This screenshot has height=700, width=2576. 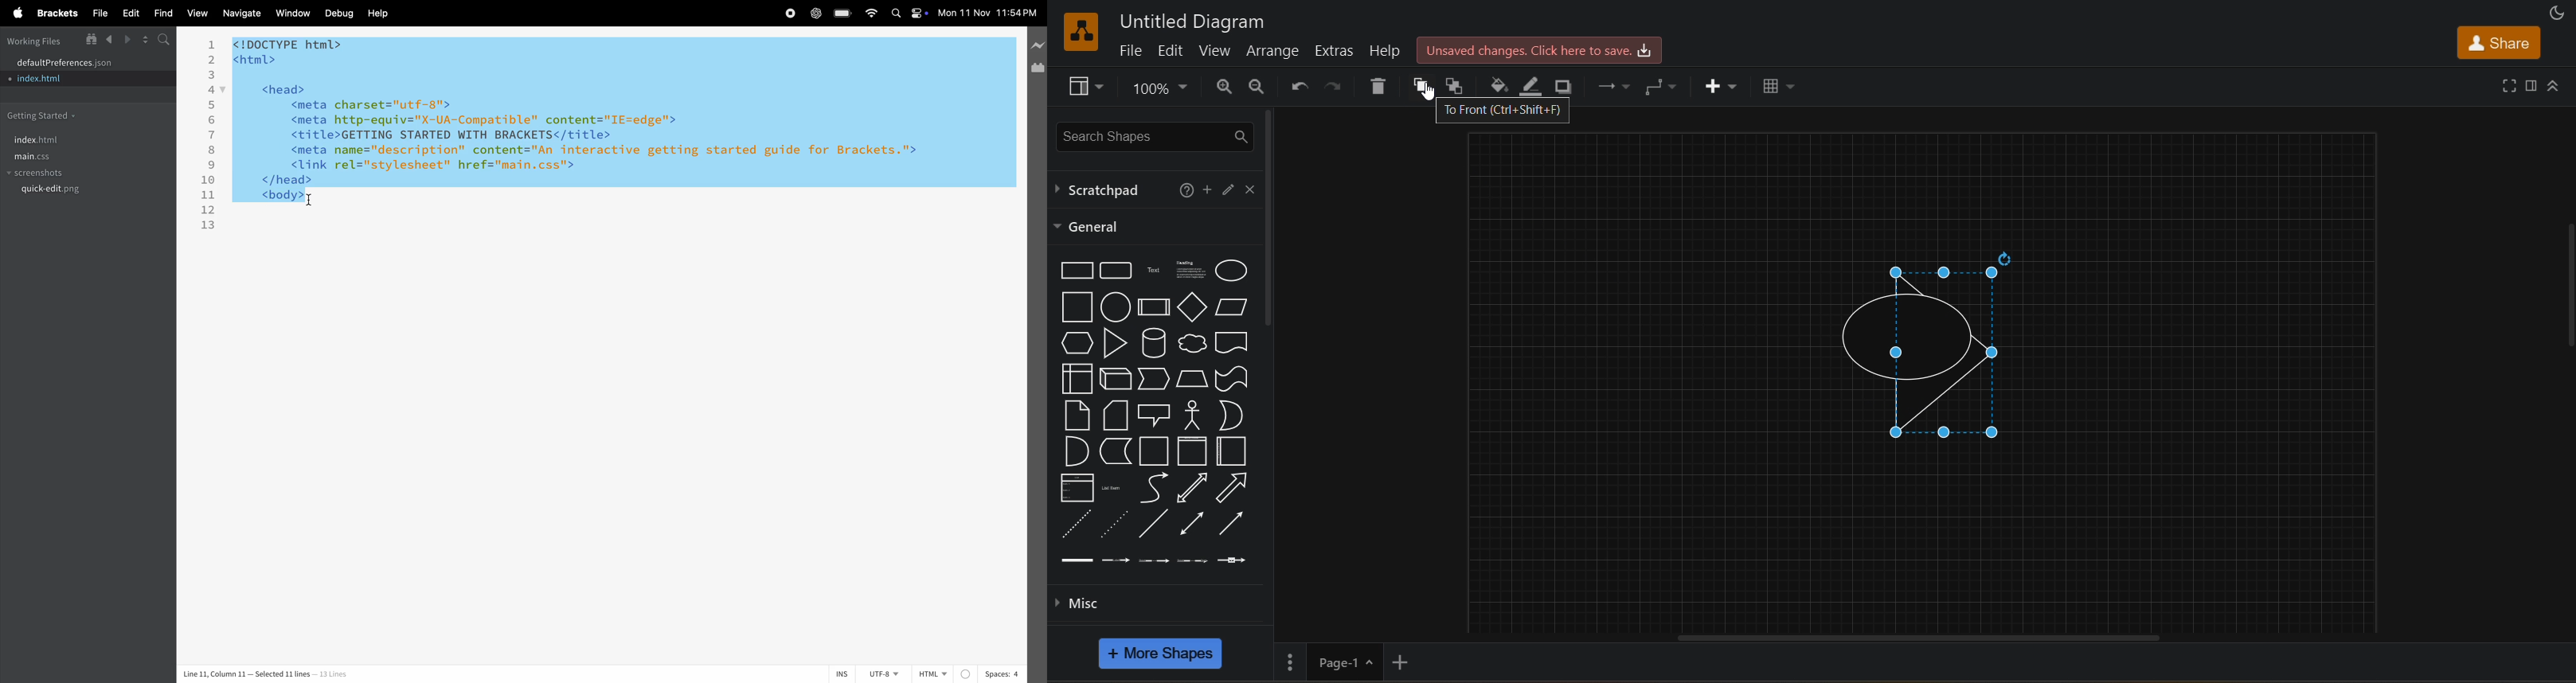 I want to click on step, so click(x=1155, y=379).